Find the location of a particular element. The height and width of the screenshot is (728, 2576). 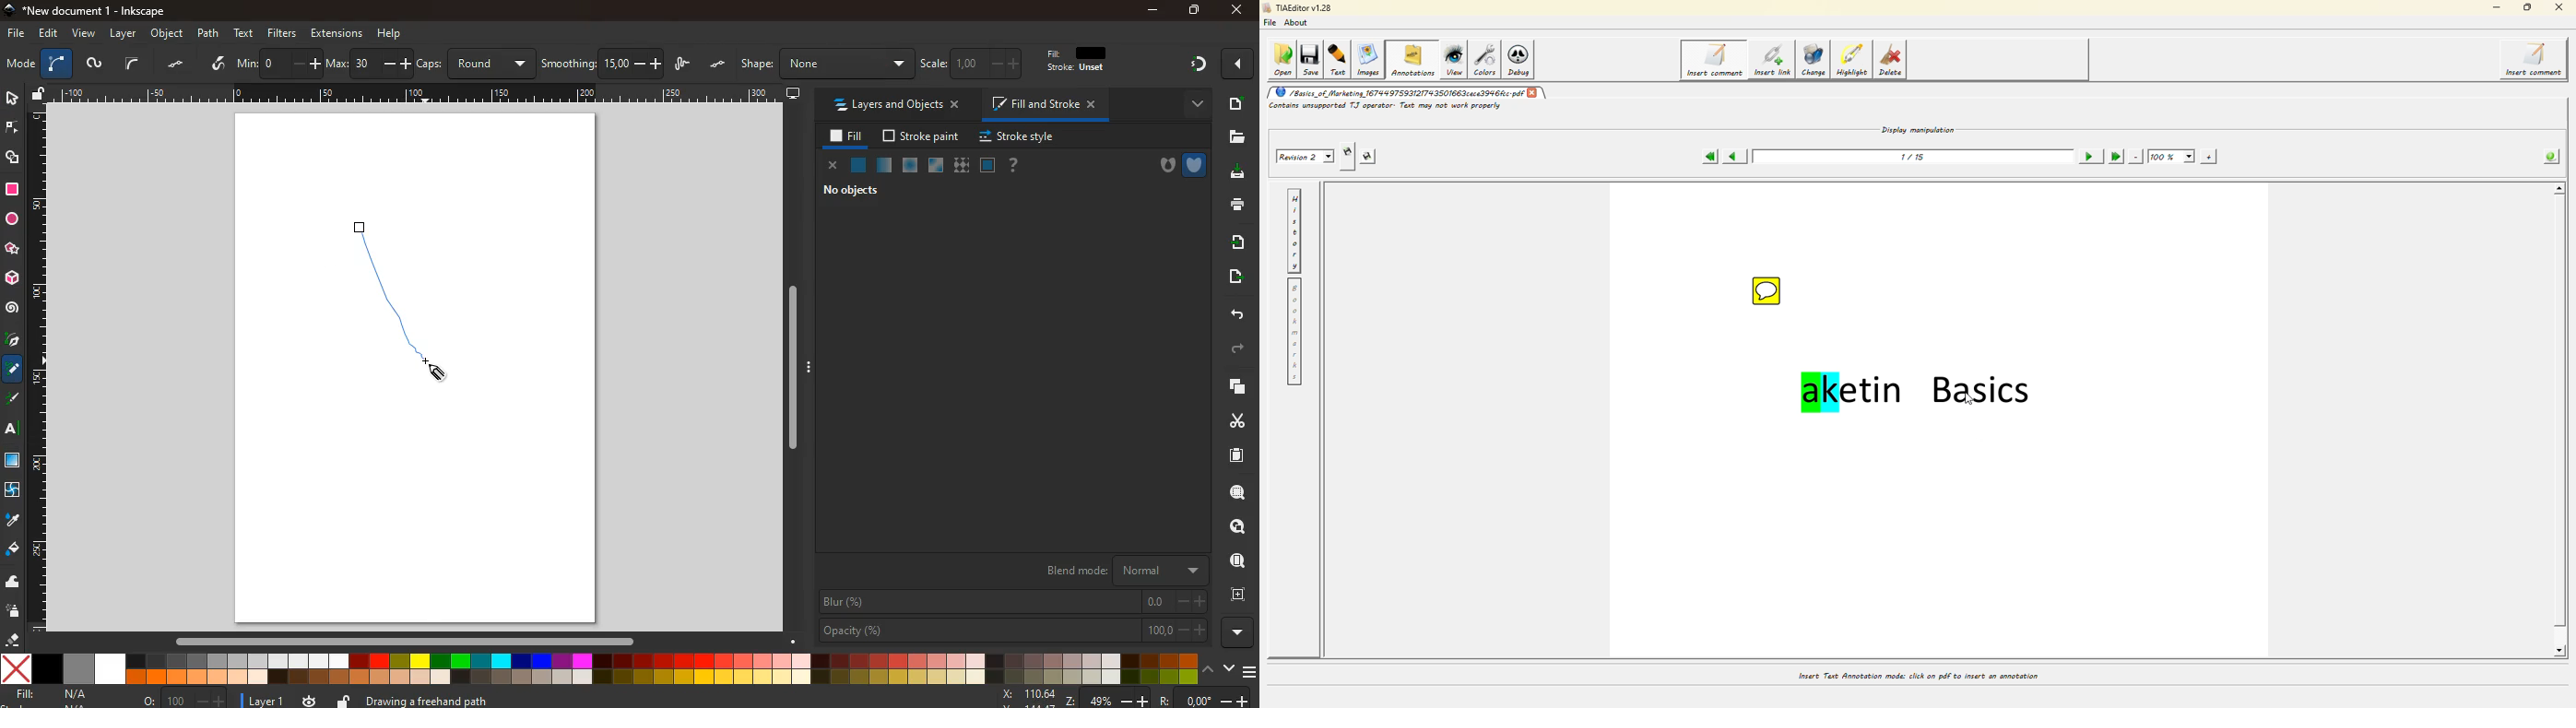

paint is located at coordinates (14, 549).